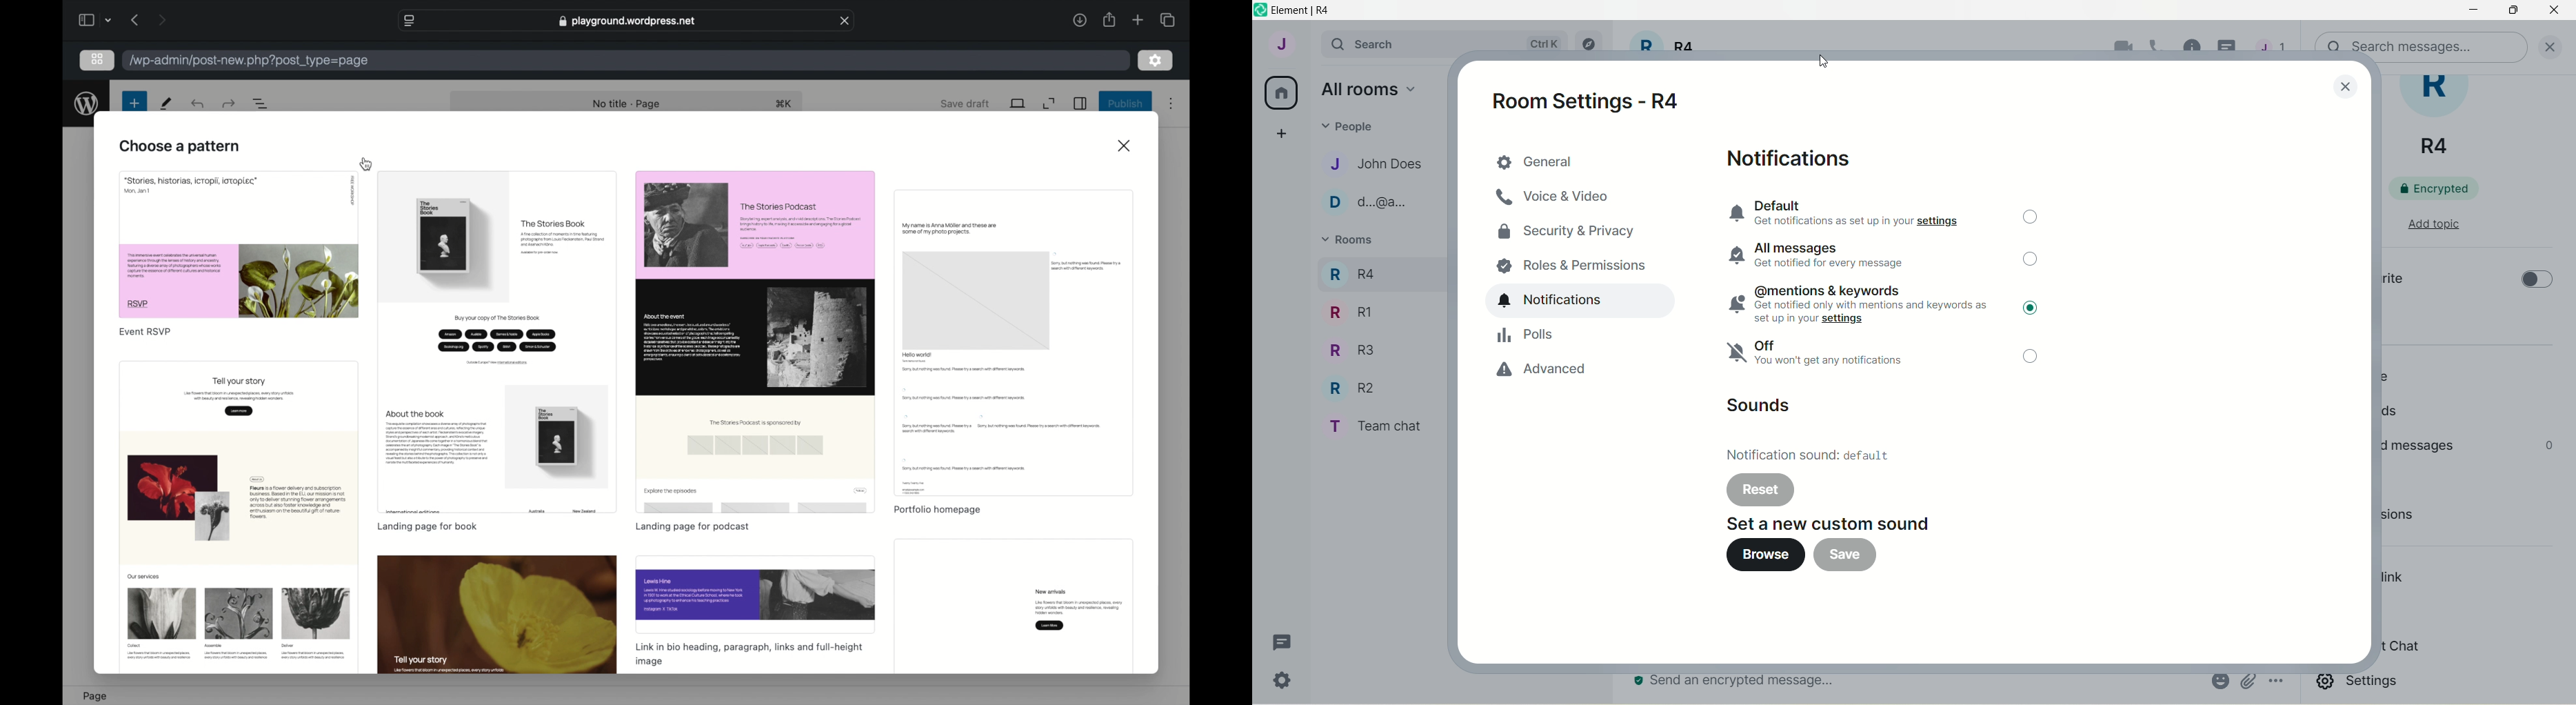  Describe the element at coordinates (1824, 62) in the screenshot. I see `cursor` at that location.